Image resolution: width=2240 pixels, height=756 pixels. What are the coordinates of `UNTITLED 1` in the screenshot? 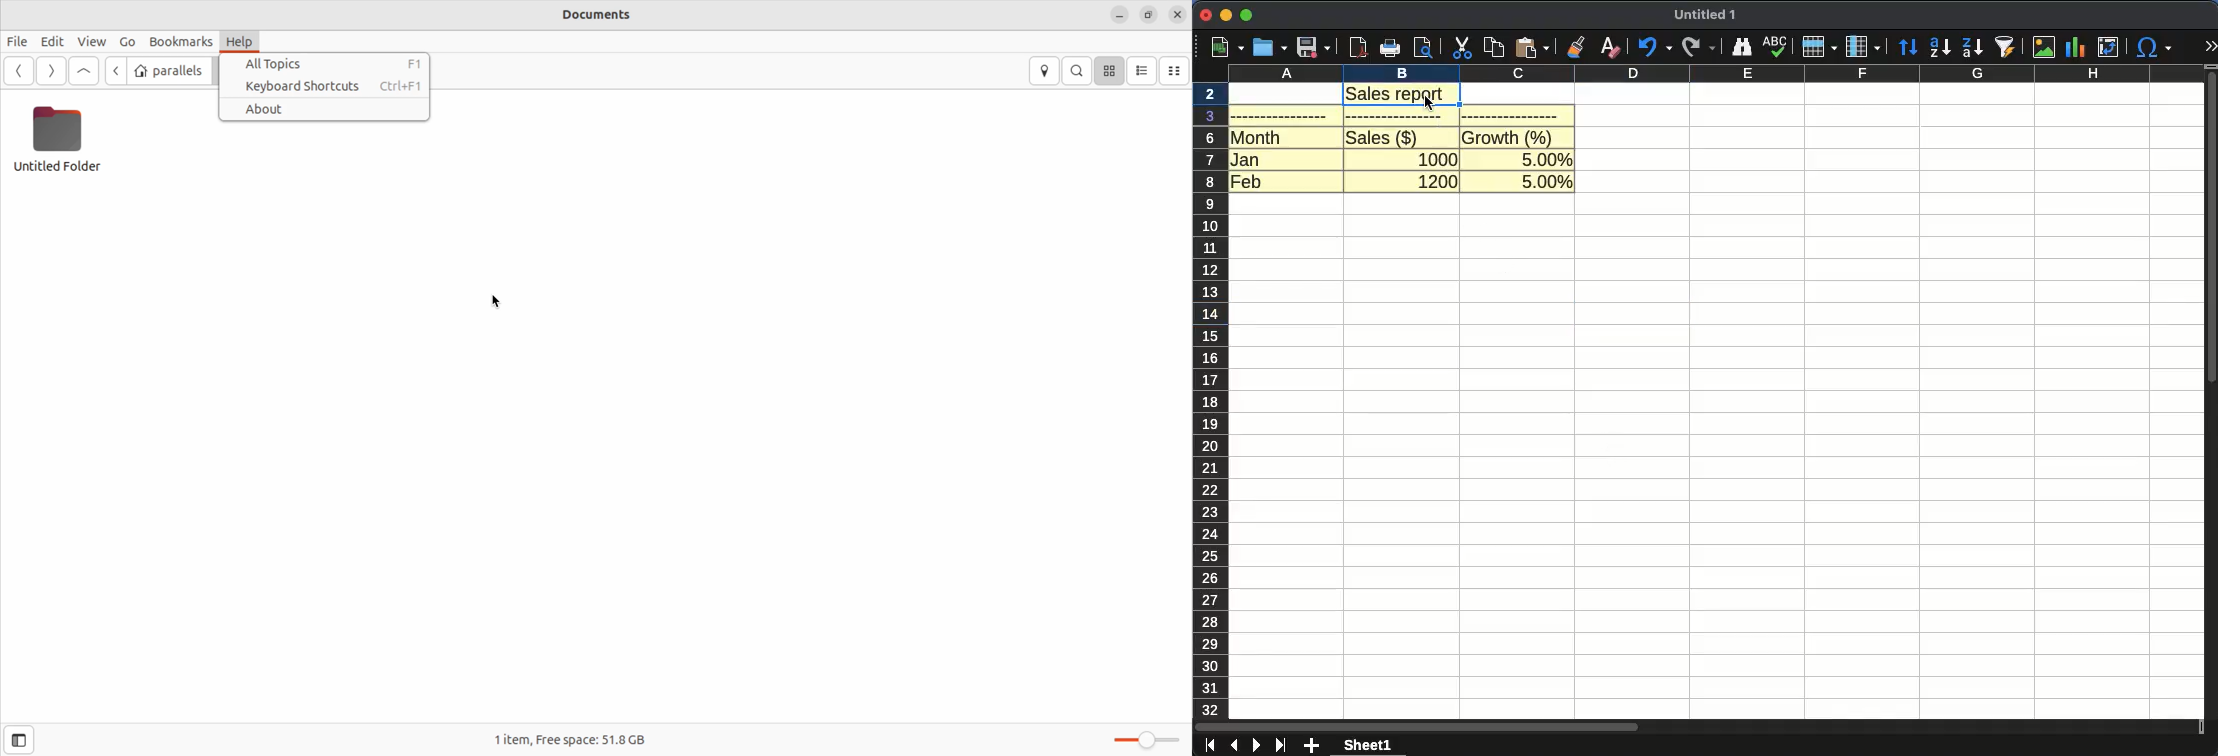 It's located at (1705, 16).